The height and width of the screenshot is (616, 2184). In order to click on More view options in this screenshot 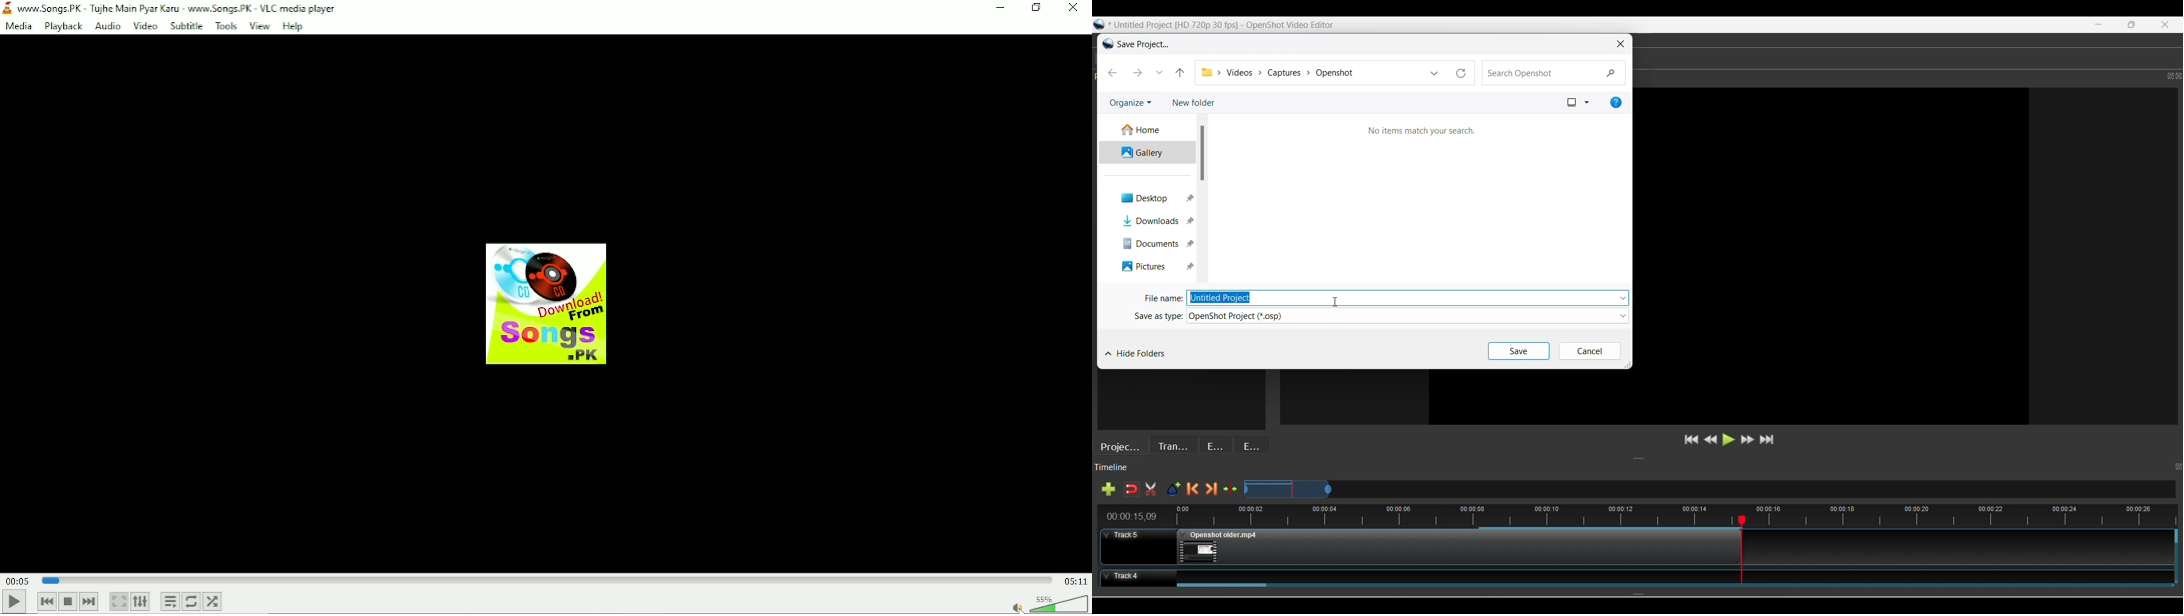, I will do `click(1587, 102)`.